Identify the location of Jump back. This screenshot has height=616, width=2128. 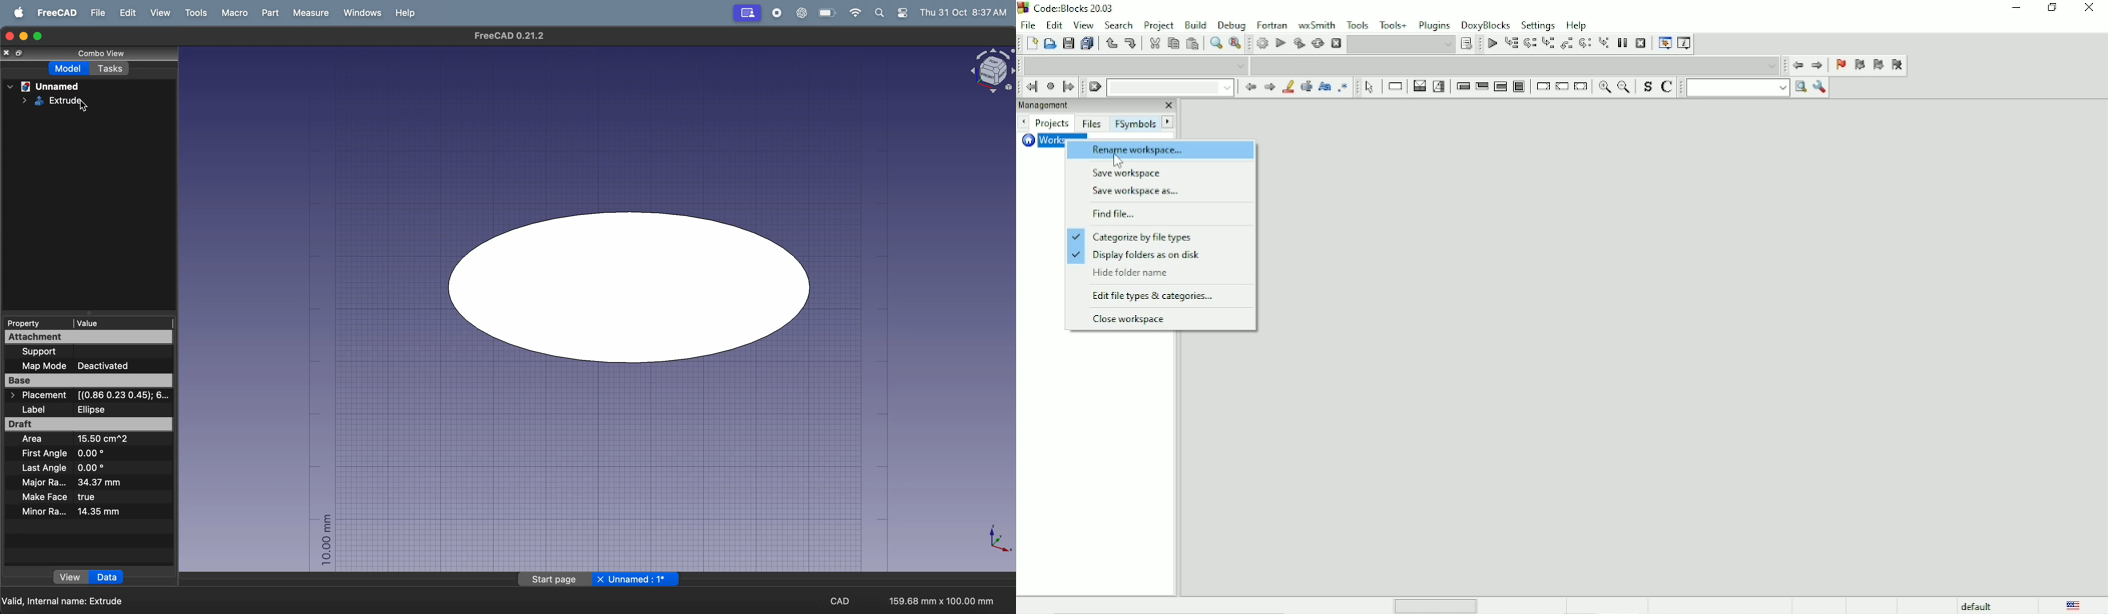
(1029, 86).